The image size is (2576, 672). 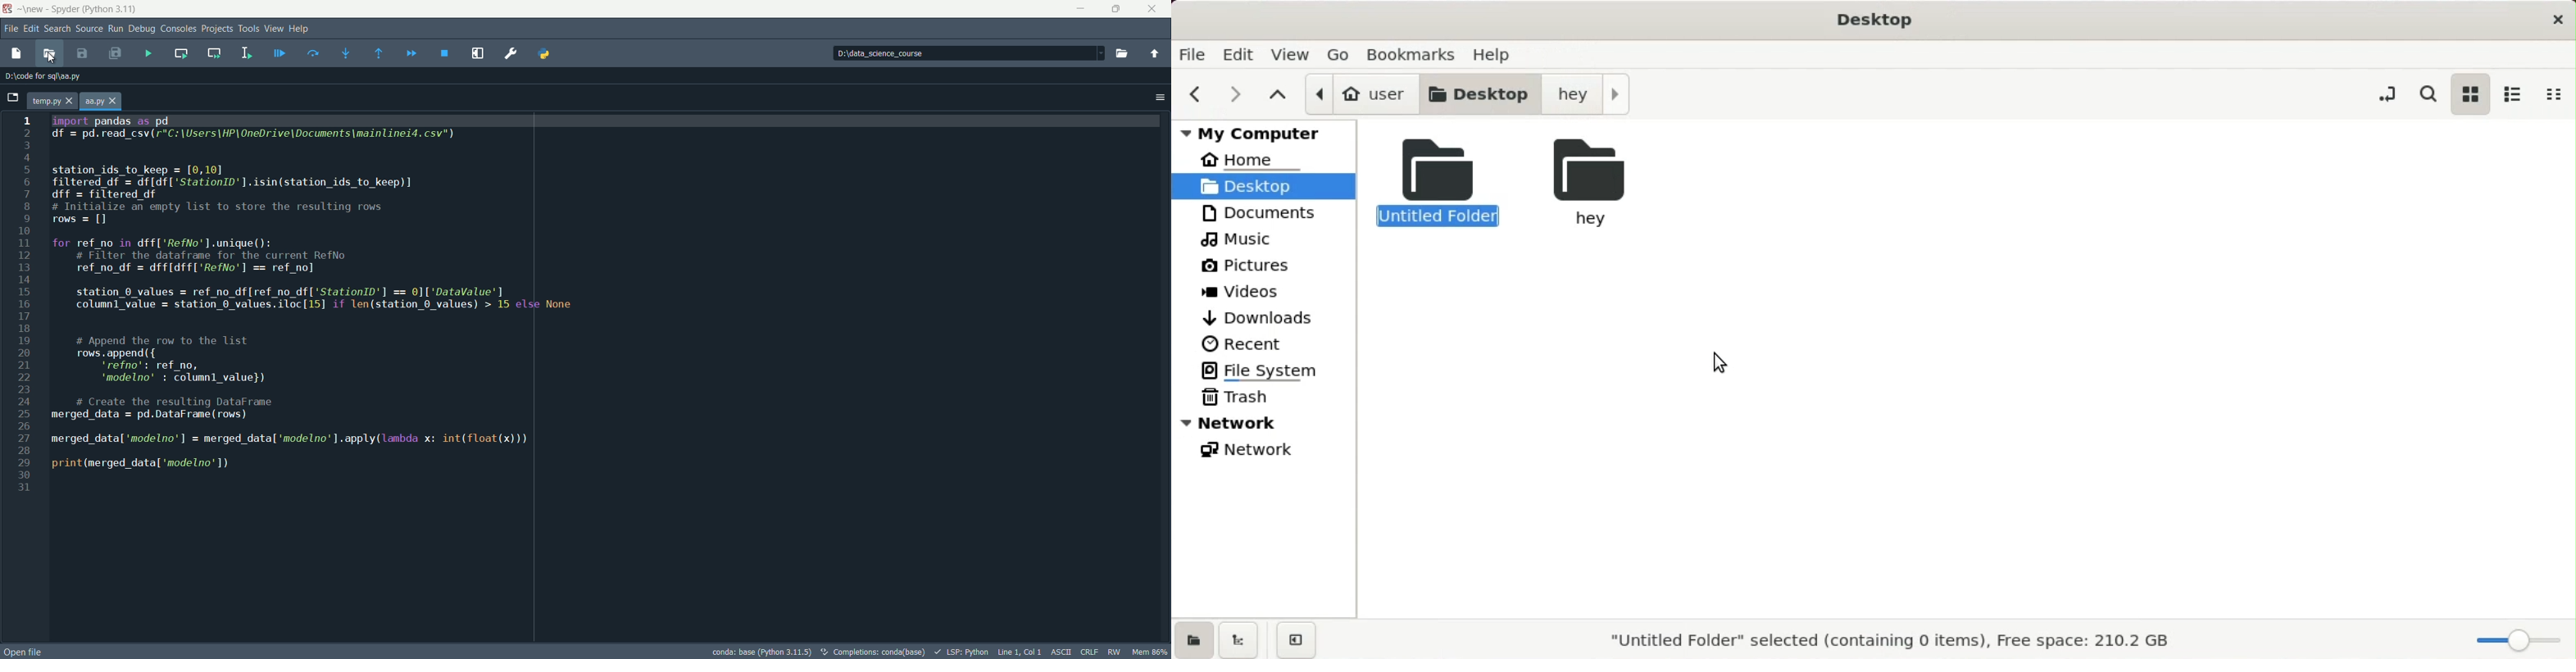 What do you see at coordinates (142, 29) in the screenshot?
I see `Debug menu` at bounding box center [142, 29].